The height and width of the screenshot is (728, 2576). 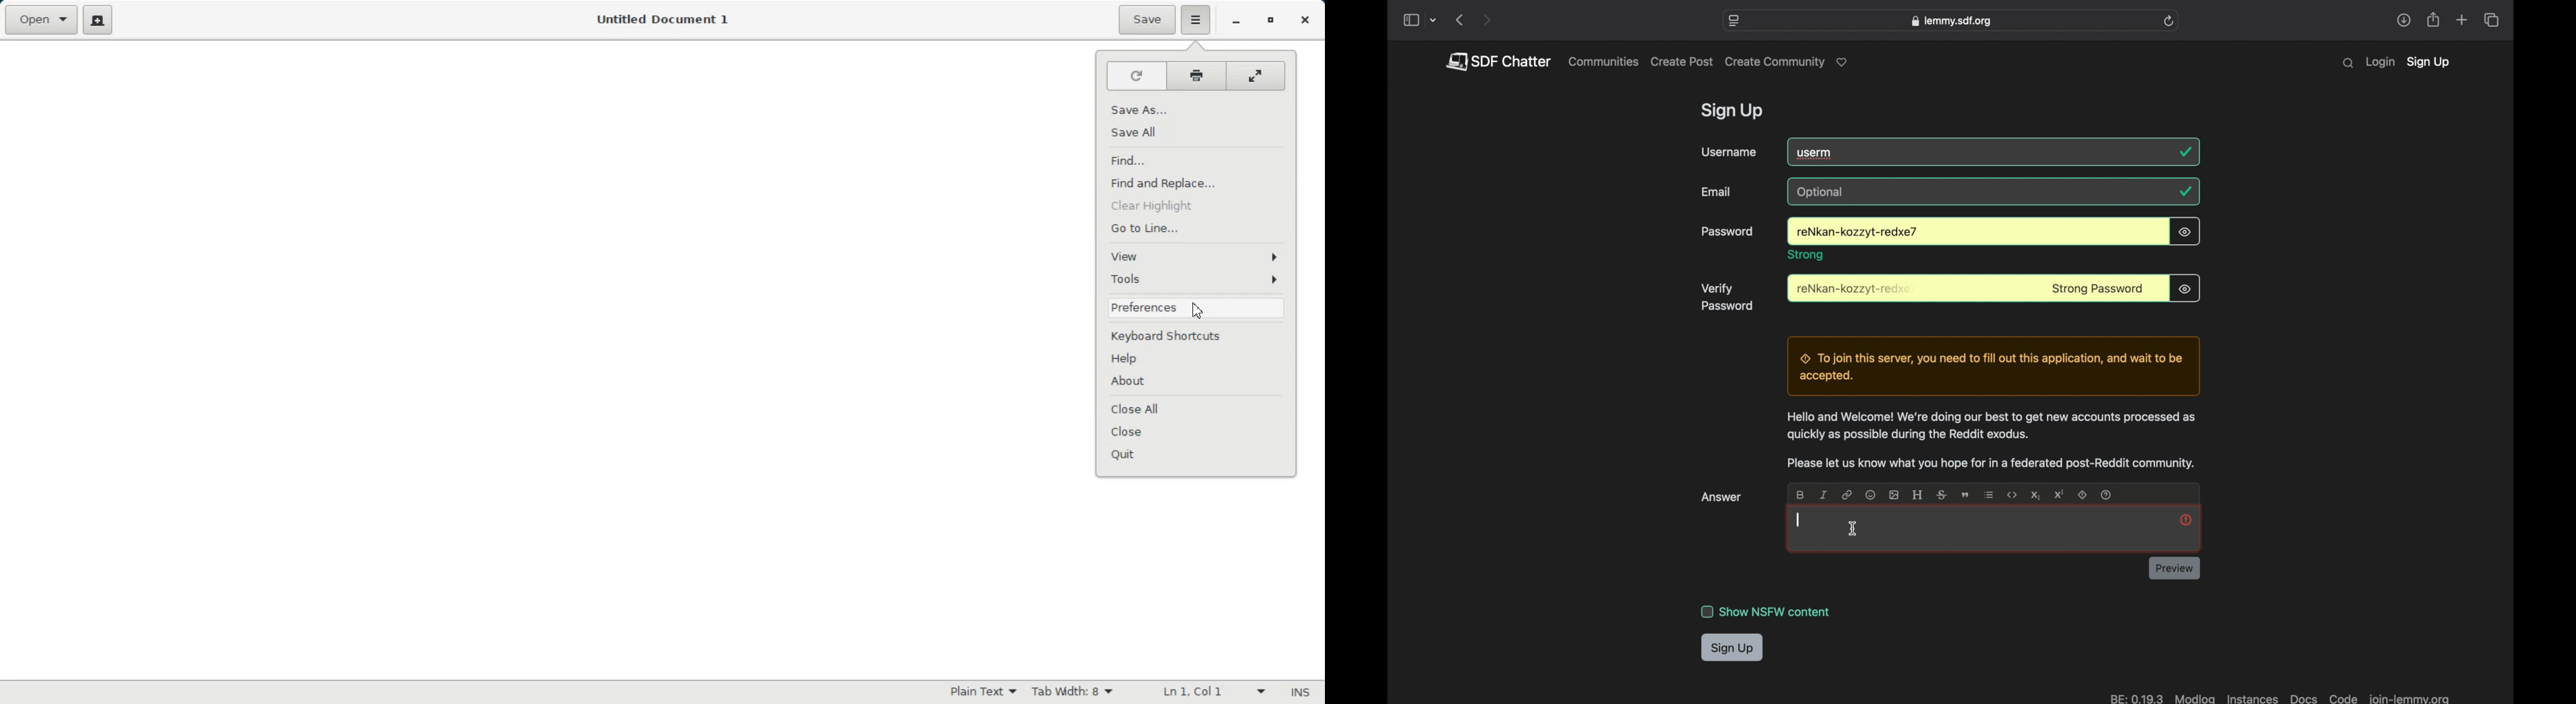 I want to click on visibility toggle, so click(x=2186, y=231).